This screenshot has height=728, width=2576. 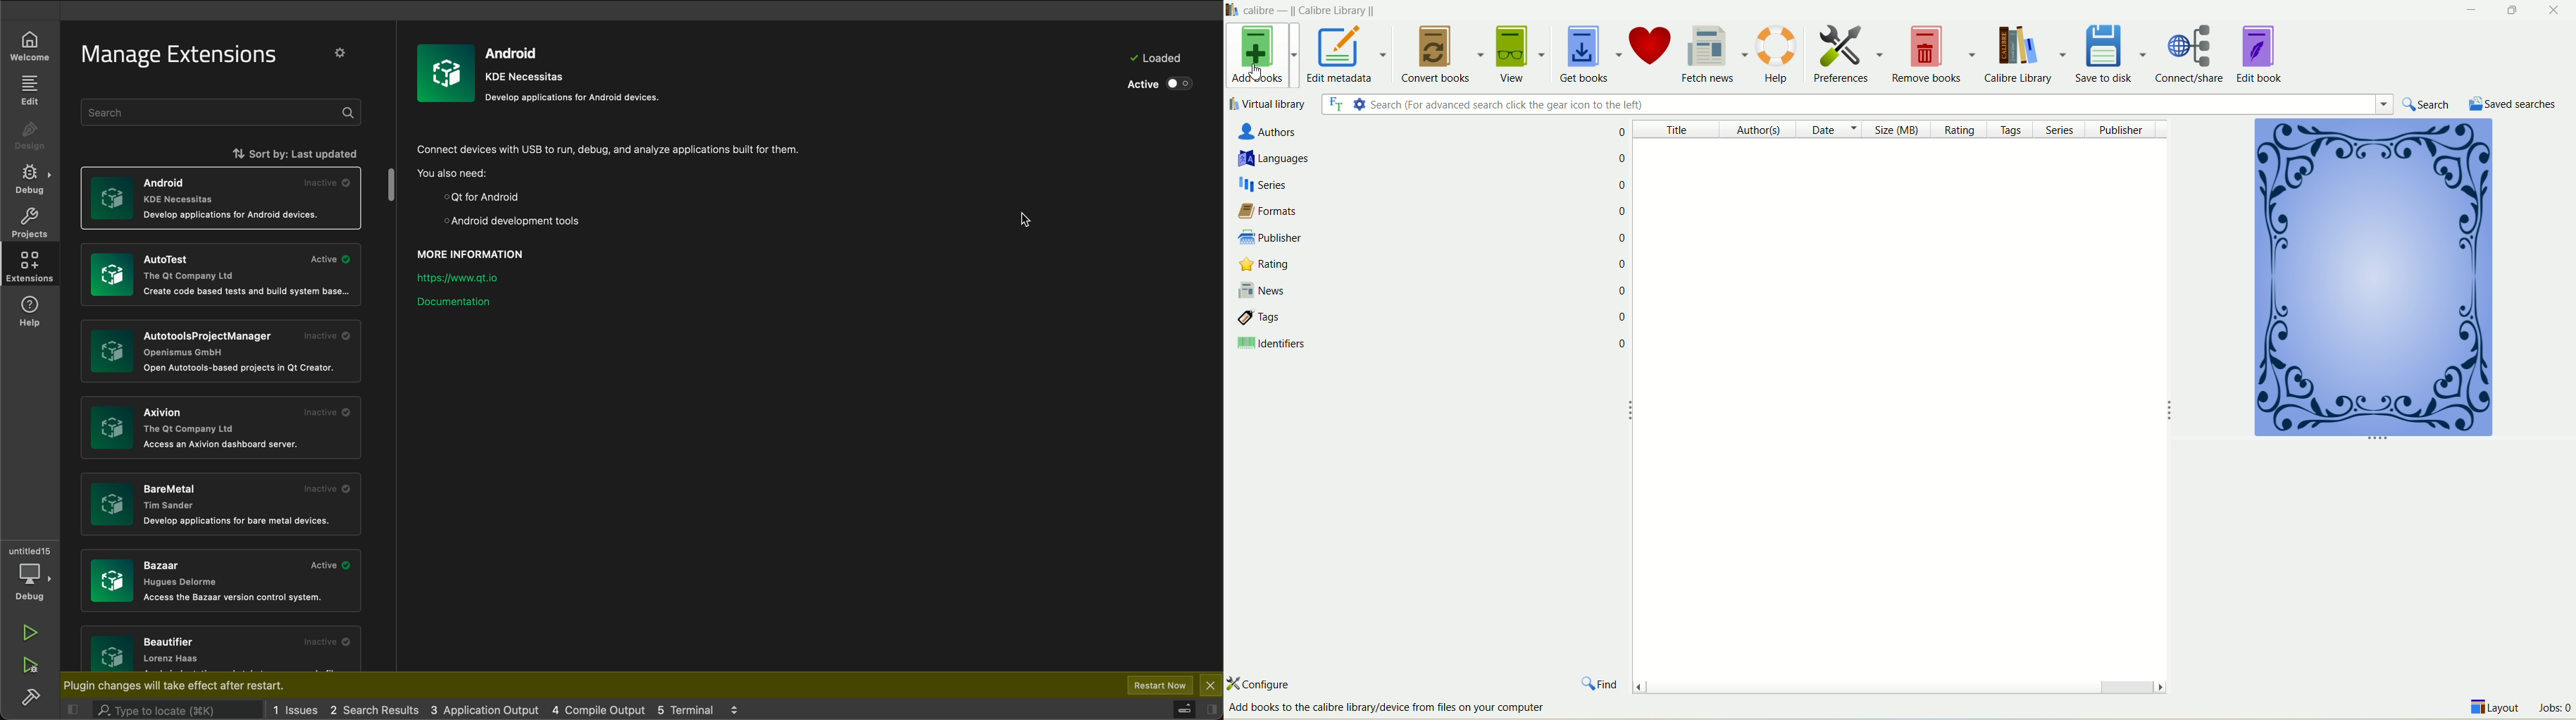 What do you see at coordinates (1018, 224) in the screenshot?
I see `cursor` at bounding box center [1018, 224].